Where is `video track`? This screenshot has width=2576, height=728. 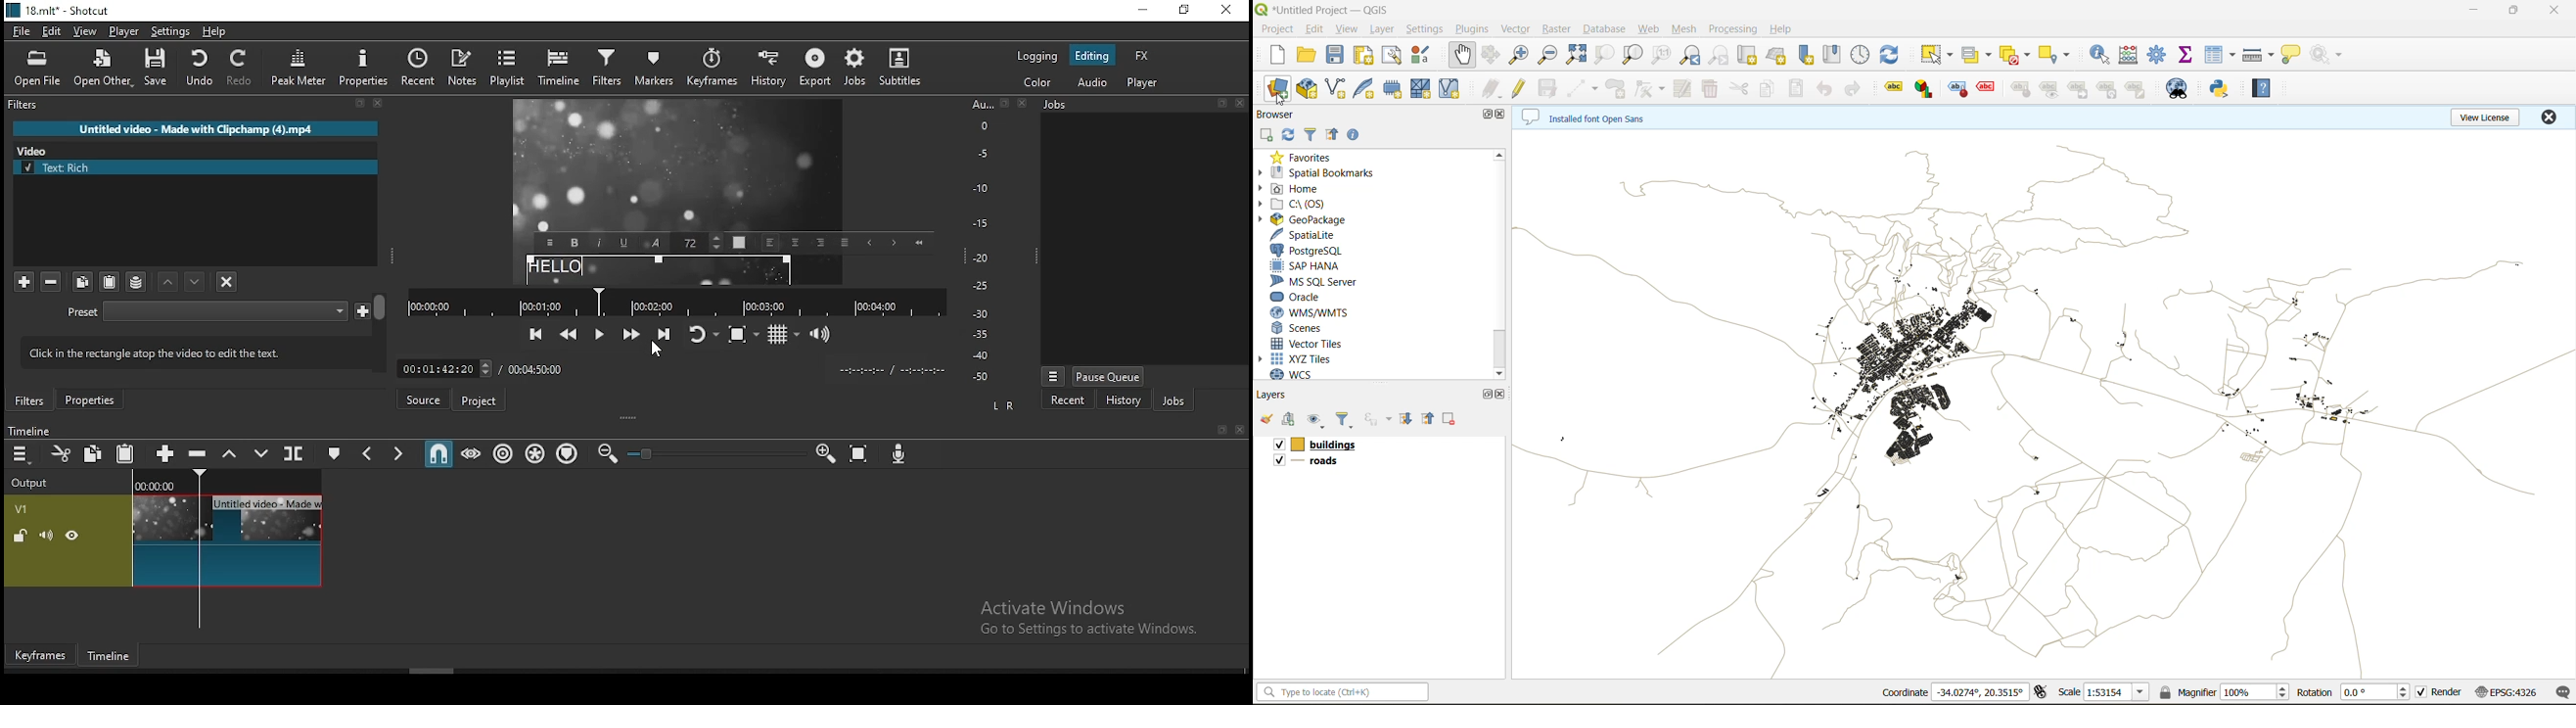 video track is located at coordinates (163, 540).